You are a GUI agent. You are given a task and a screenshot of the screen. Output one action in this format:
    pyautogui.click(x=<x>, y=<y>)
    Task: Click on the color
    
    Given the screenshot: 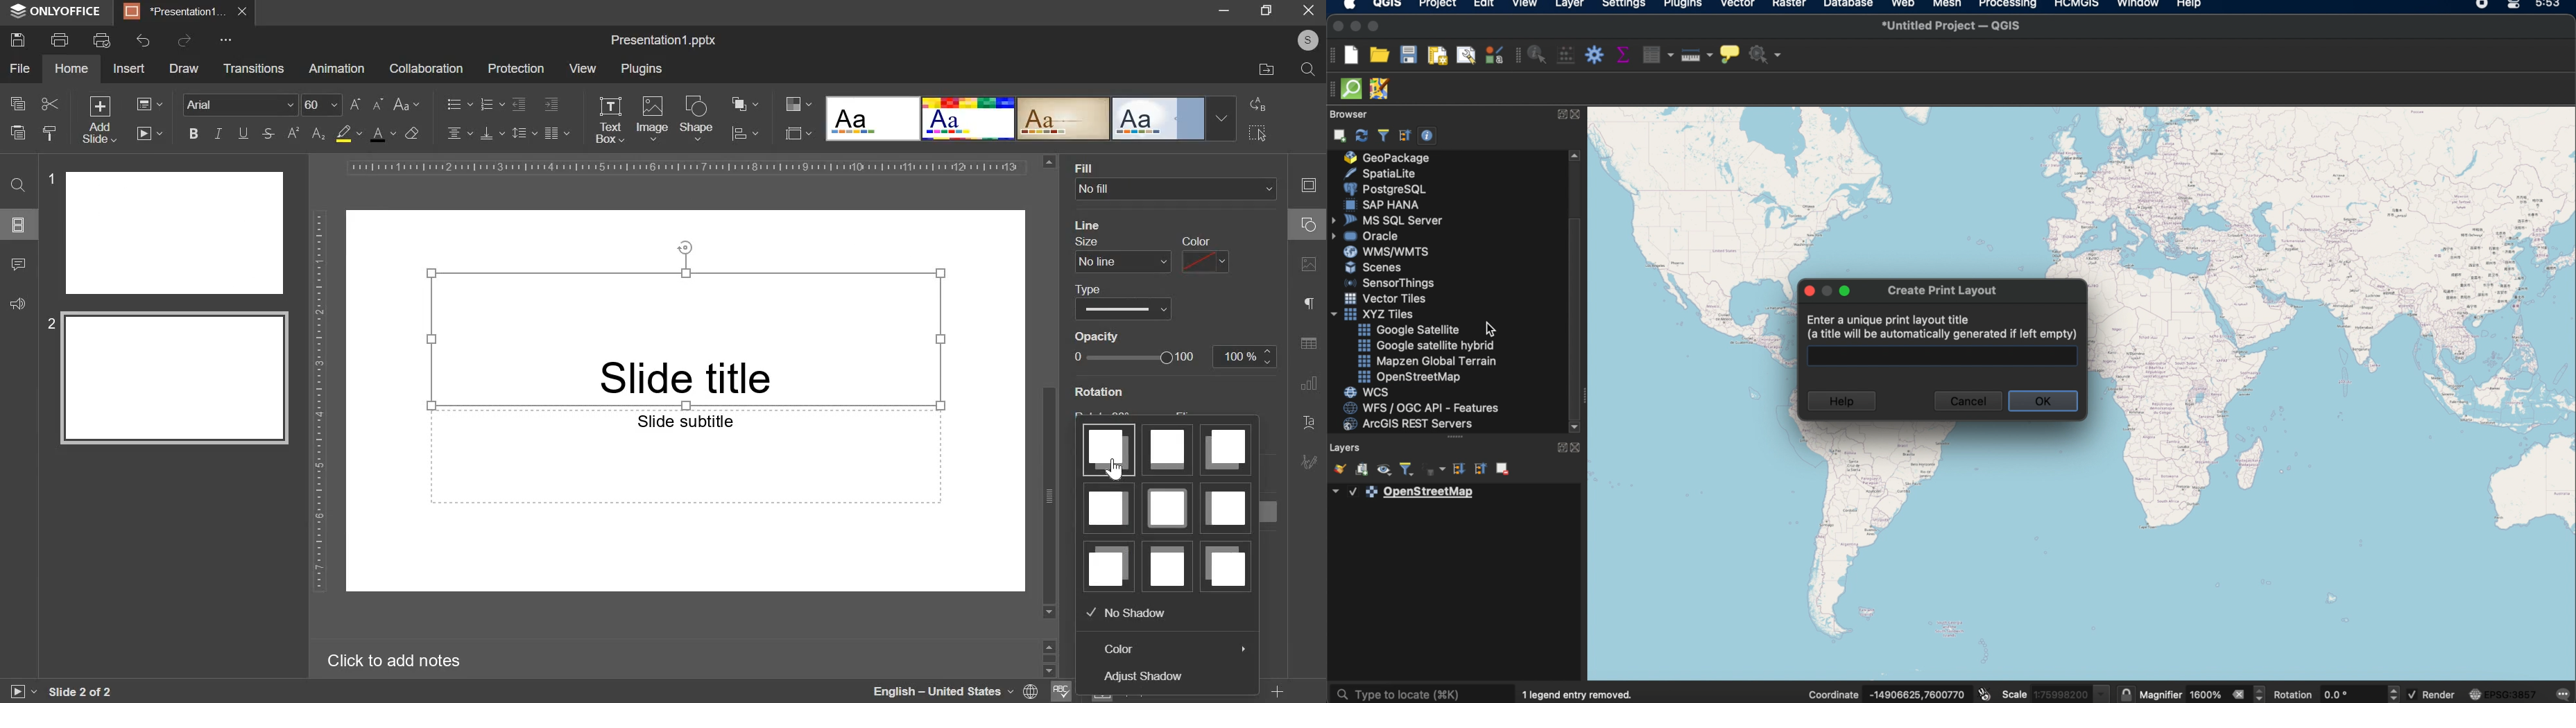 What is the action you would take?
    pyautogui.click(x=1120, y=649)
    